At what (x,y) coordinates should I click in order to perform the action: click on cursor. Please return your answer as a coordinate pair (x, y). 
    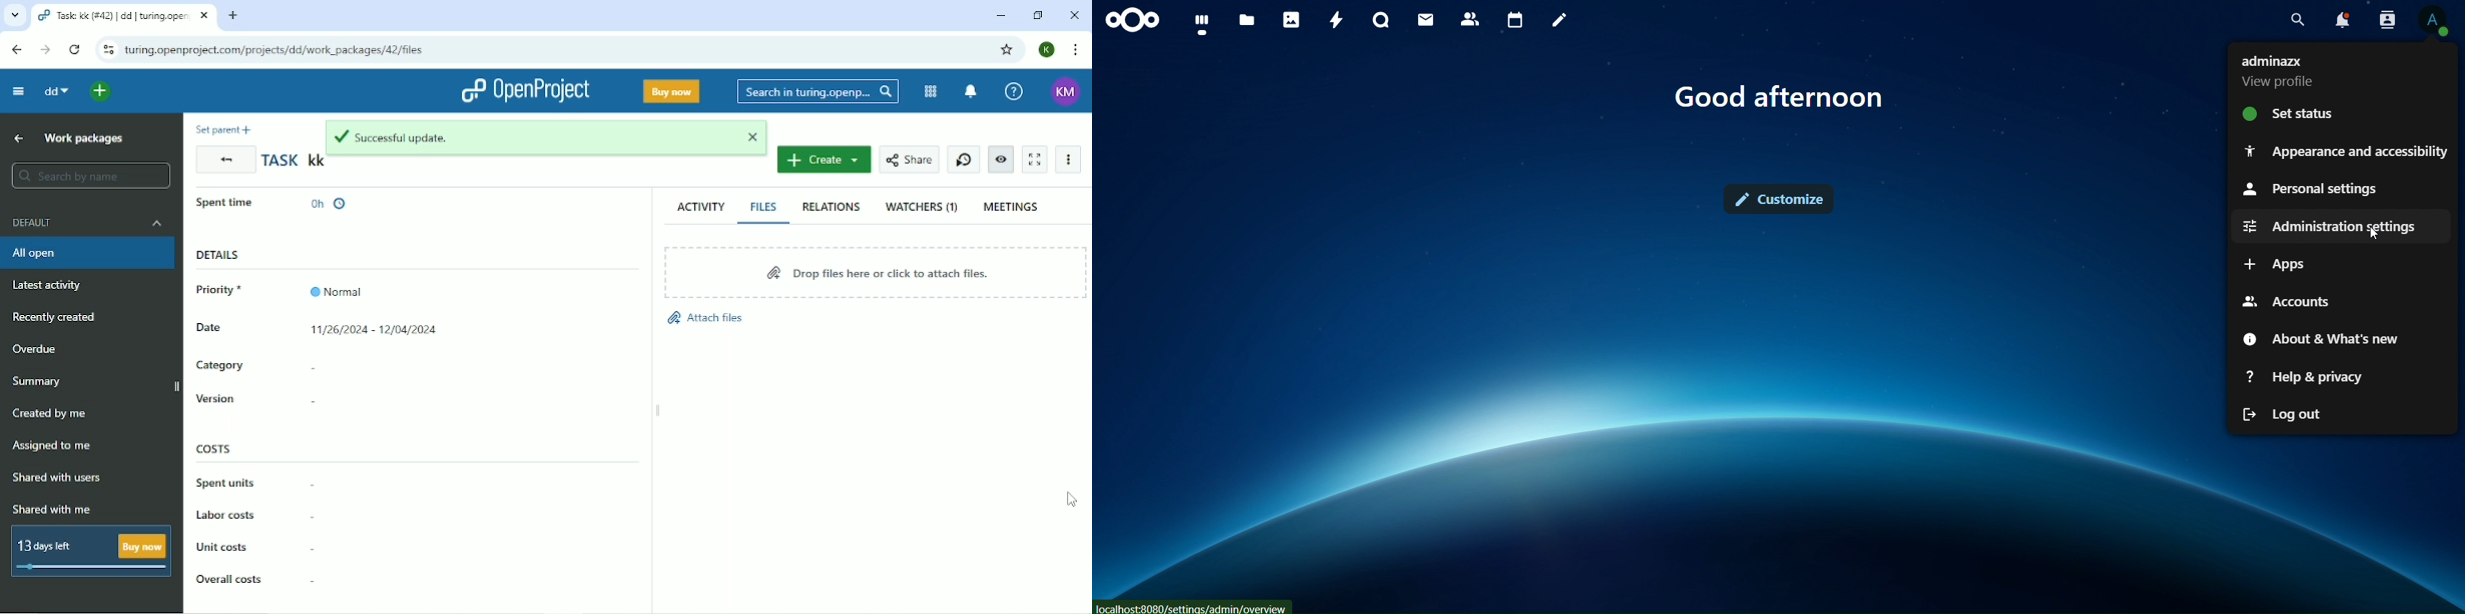
    Looking at the image, I should click on (2377, 240).